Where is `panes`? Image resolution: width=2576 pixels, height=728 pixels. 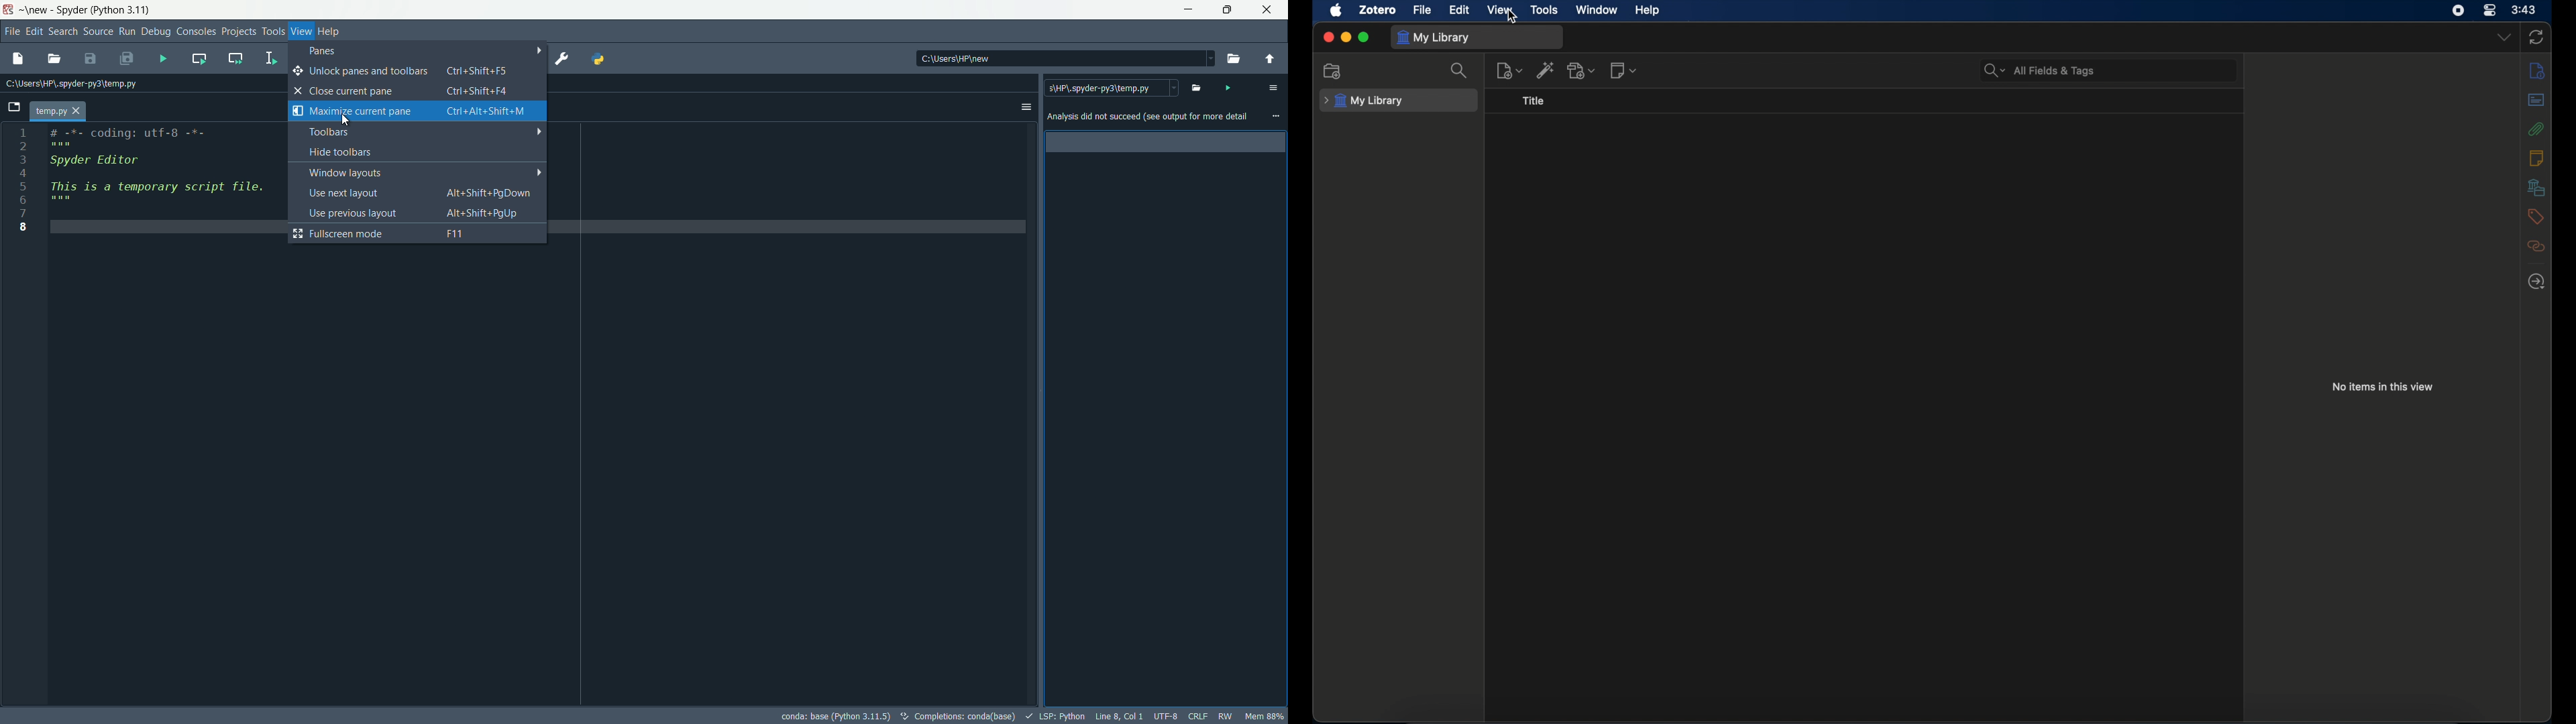 panes is located at coordinates (417, 51).